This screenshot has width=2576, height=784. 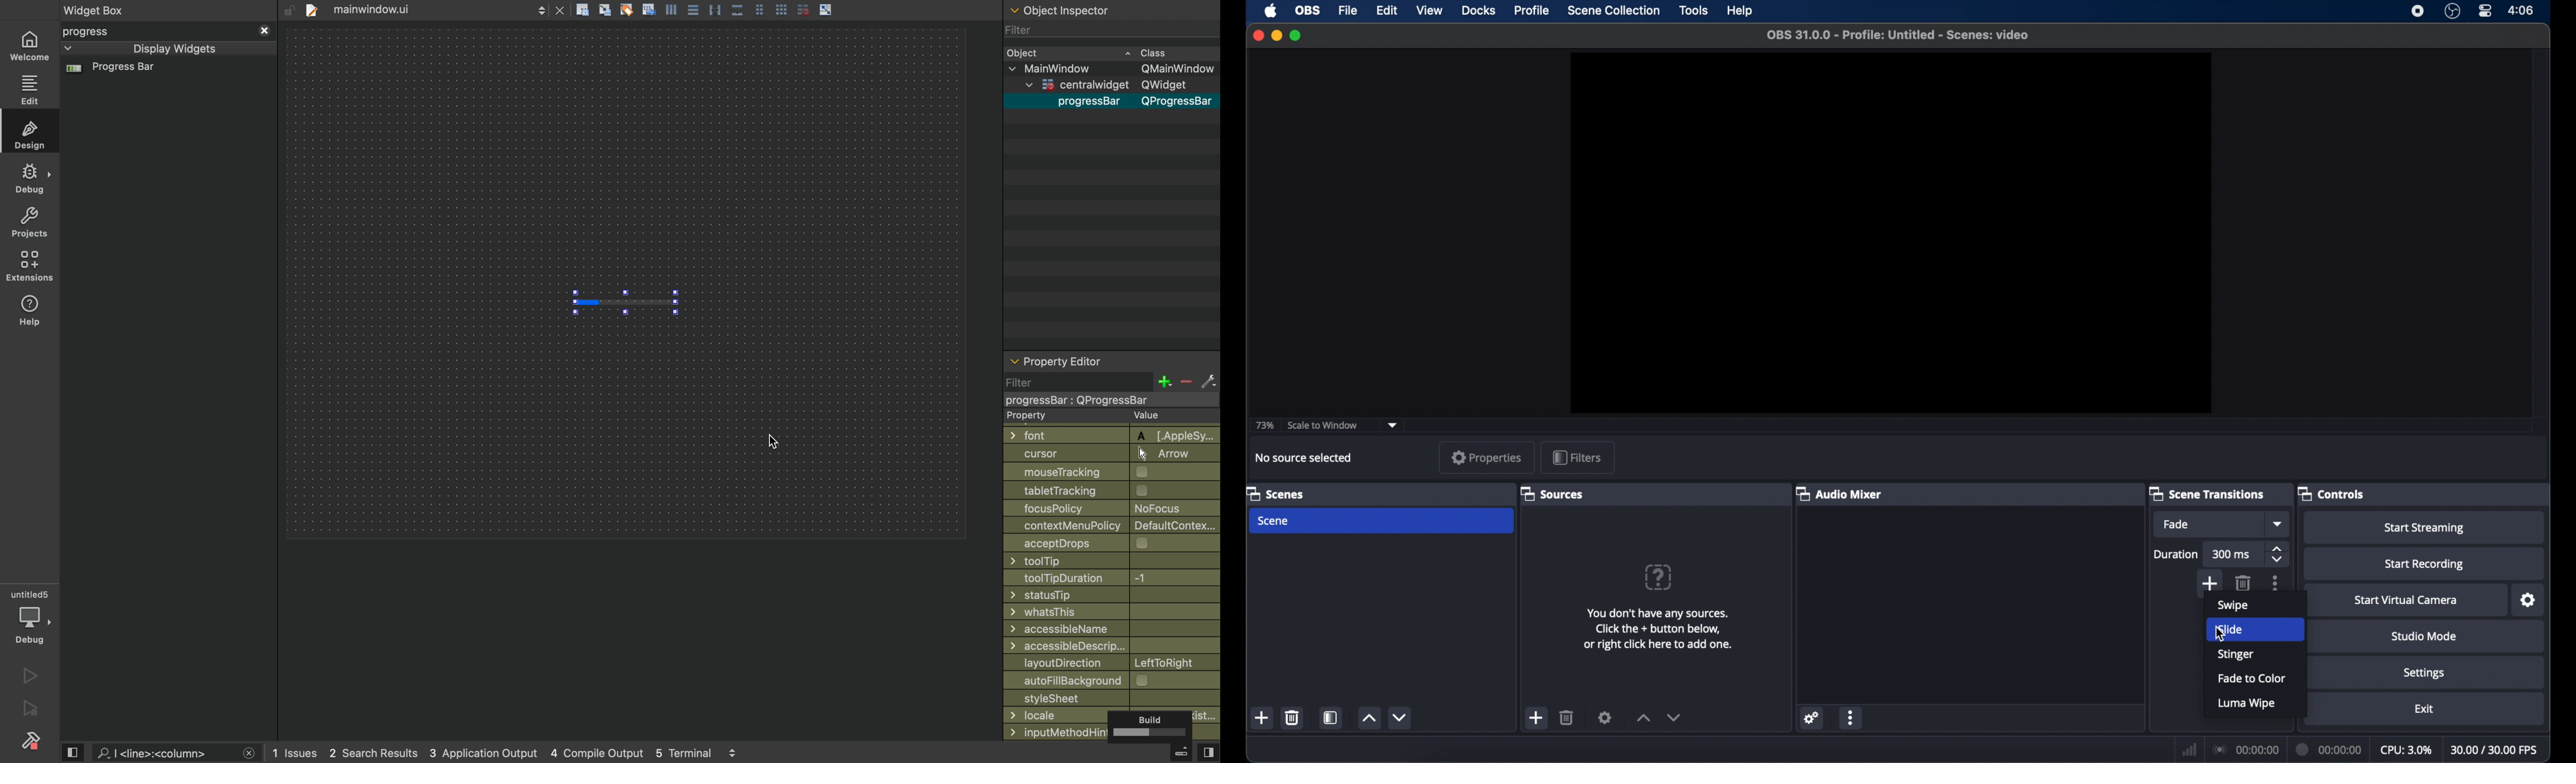 What do you see at coordinates (1106, 434) in the screenshot?
I see `font` at bounding box center [1106, 434].